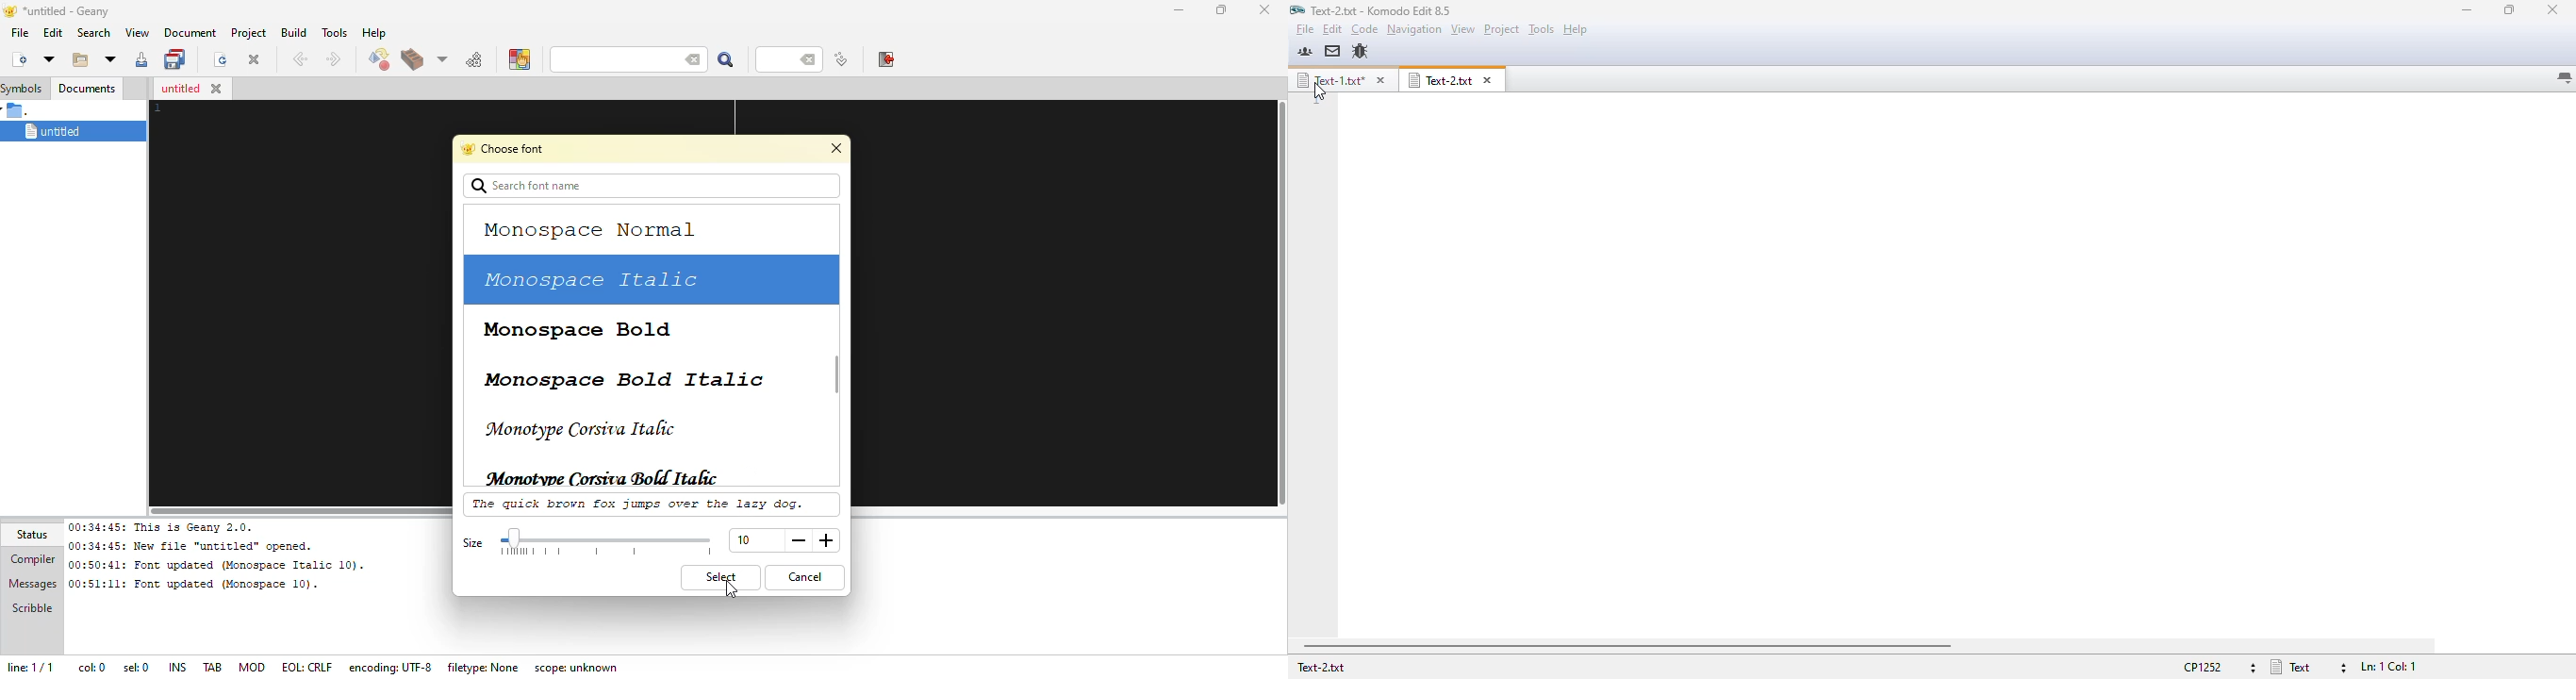 The image size is (2576, 700). Describe the element at coordinates (252, 666) in the screenshot. I see `mod` at that location.